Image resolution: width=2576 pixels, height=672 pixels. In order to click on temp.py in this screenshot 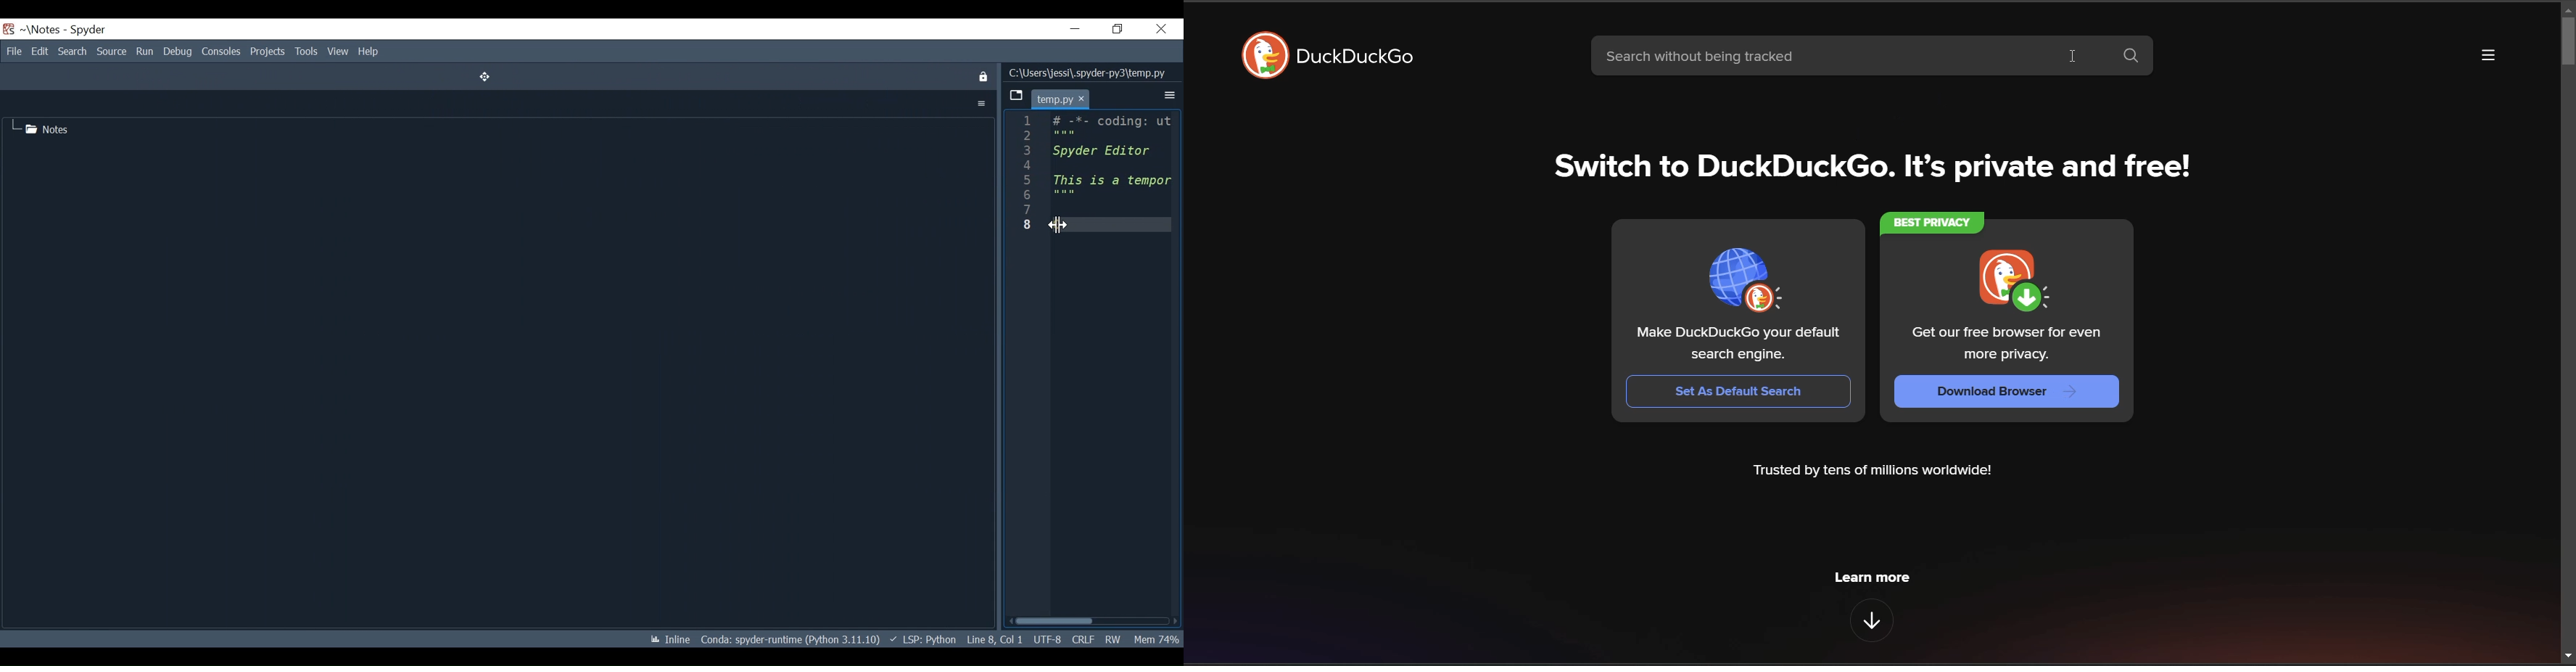, I will do `click(1054, 100)`.